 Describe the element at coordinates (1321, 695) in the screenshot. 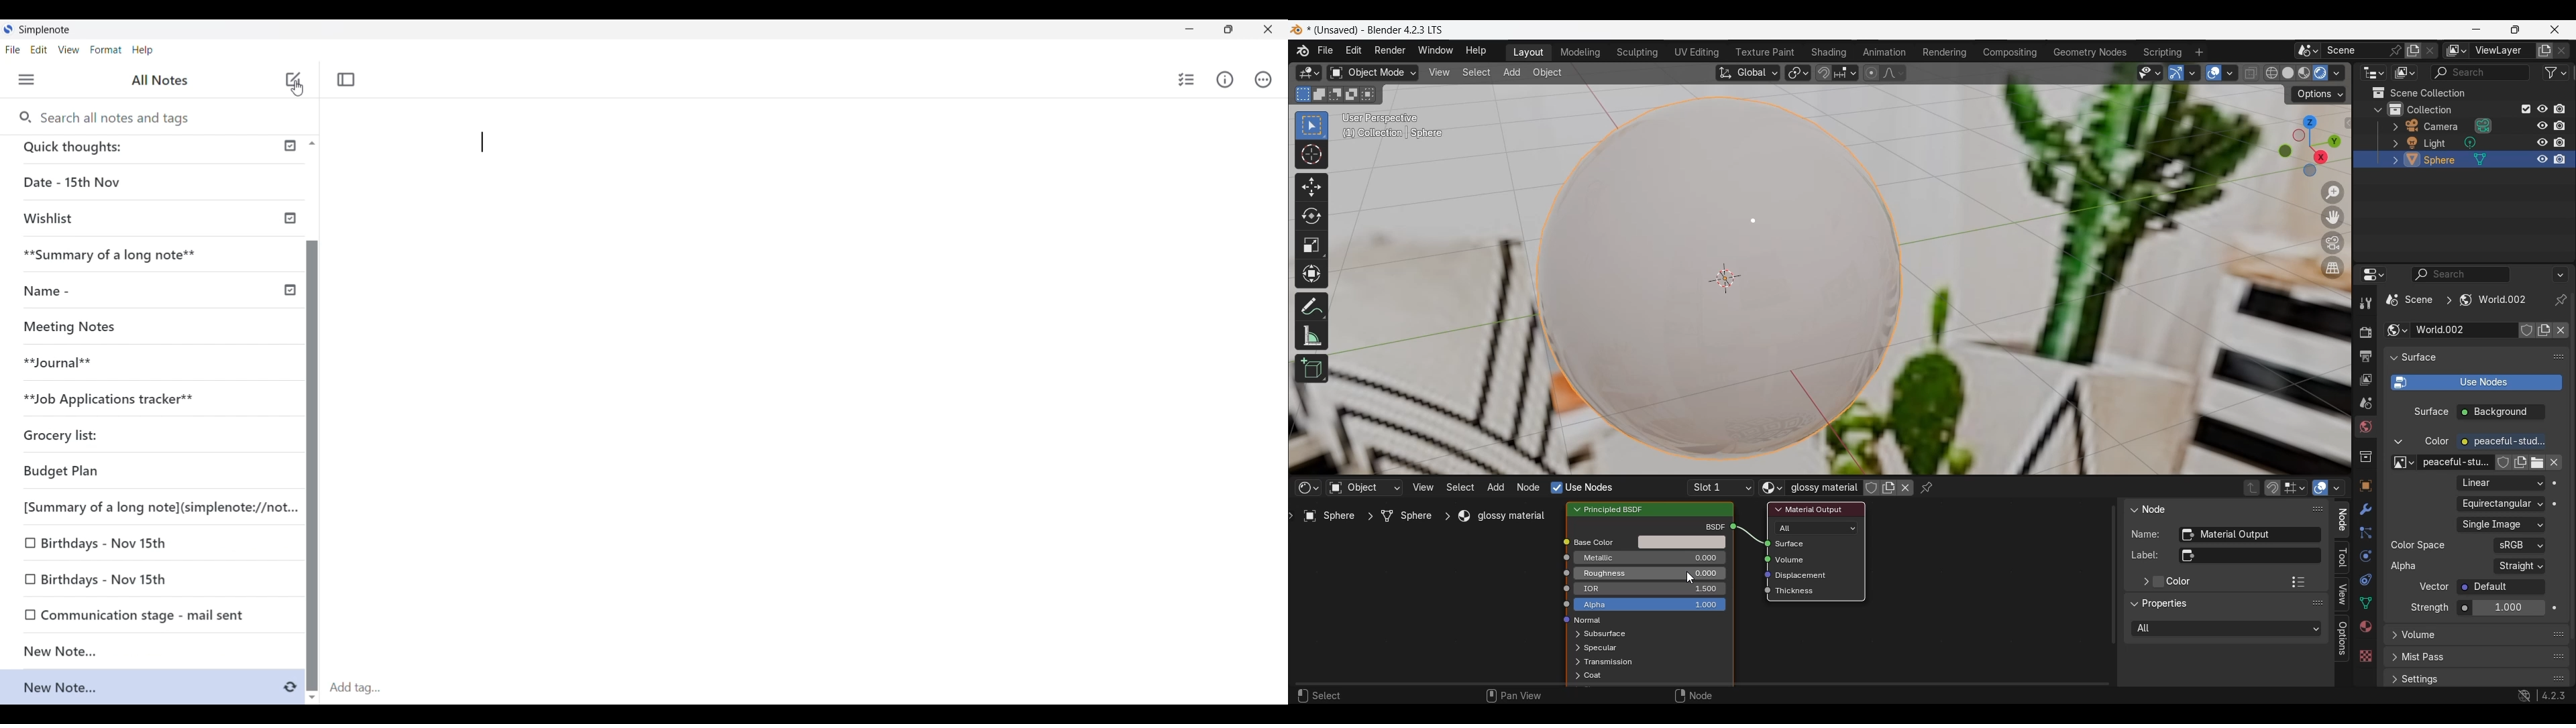

I see `Select` at that location.